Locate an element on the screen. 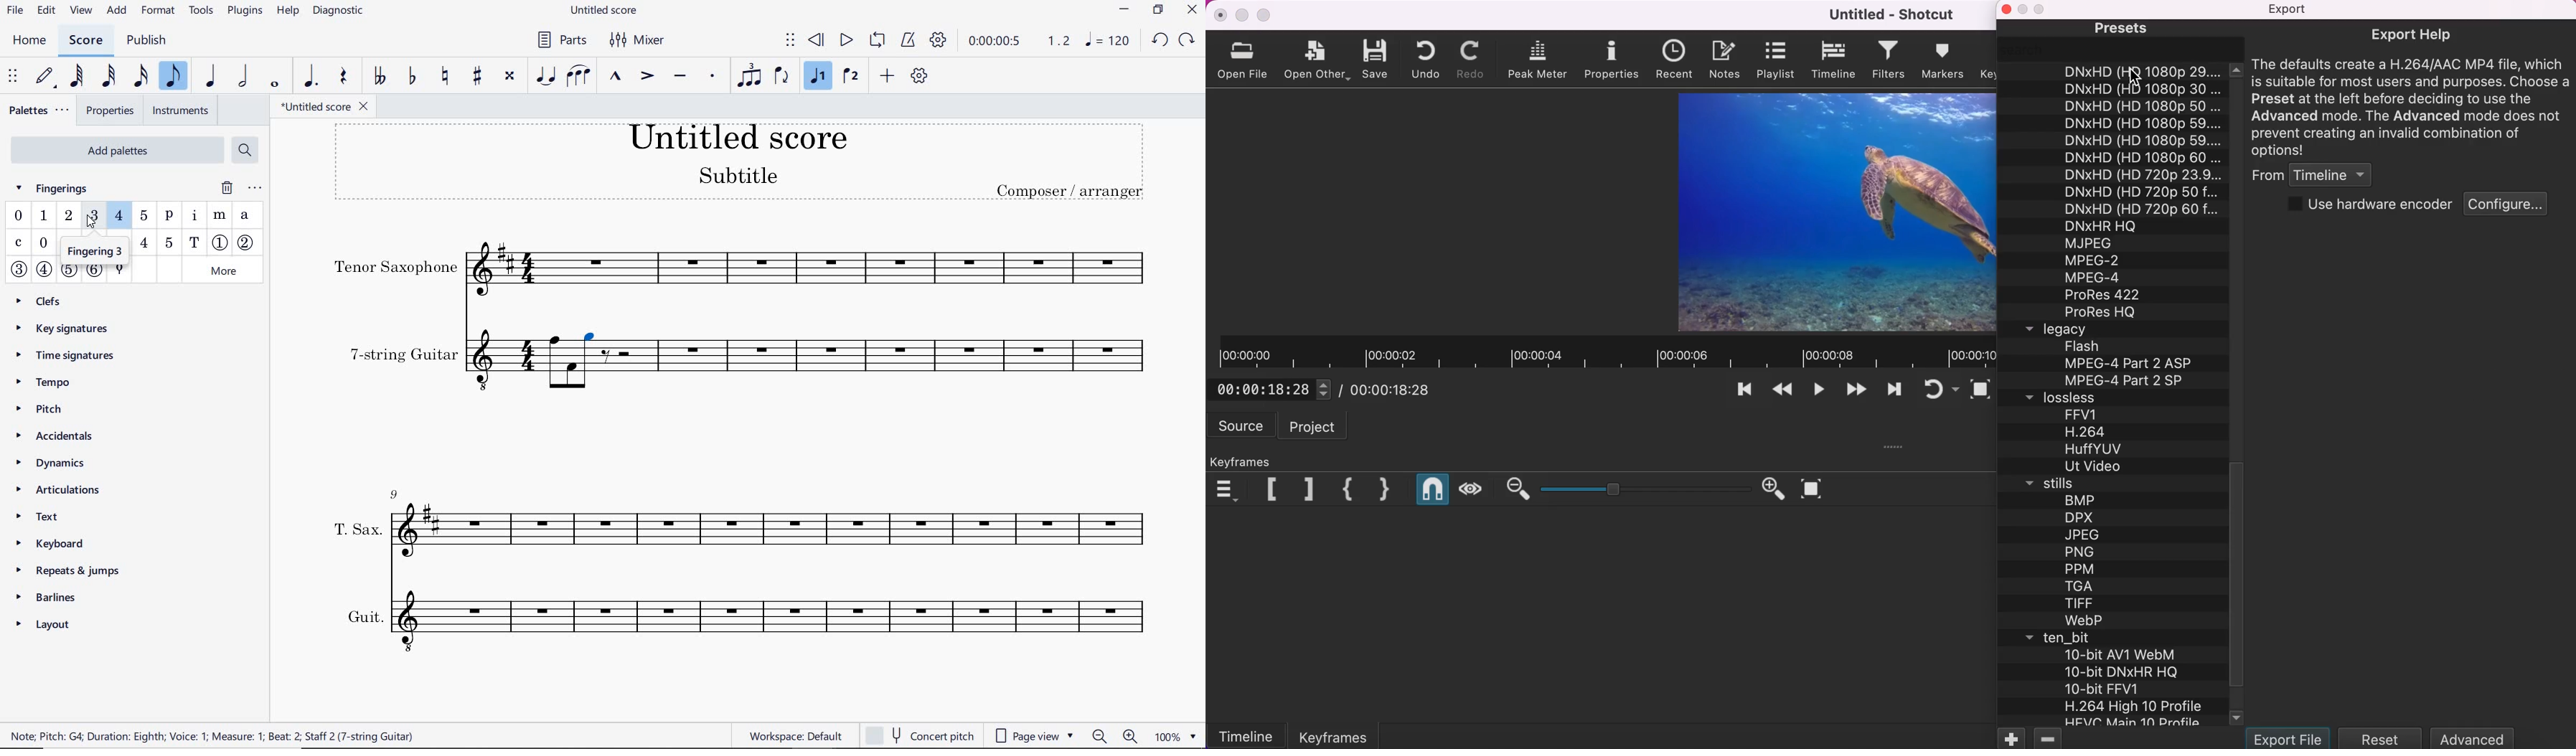 The height and width of the screenshot is (756, 2576). stils tab is located at coordinates (2113, 483).